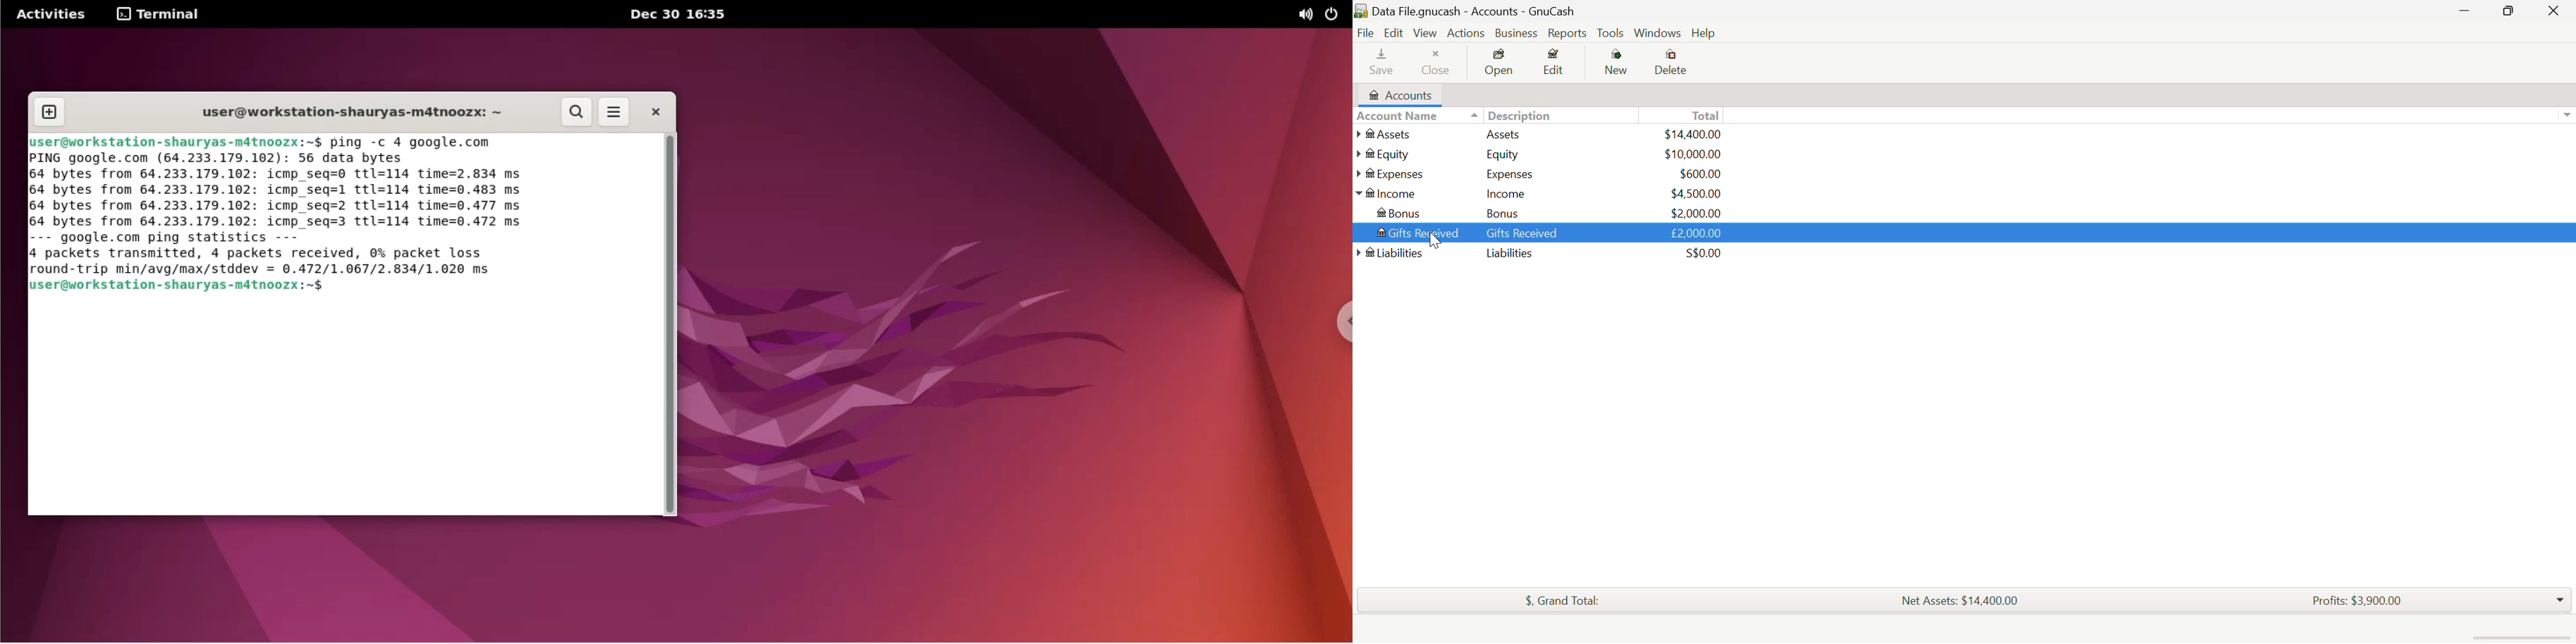  I want to click on Edit, so click(1555, 63).